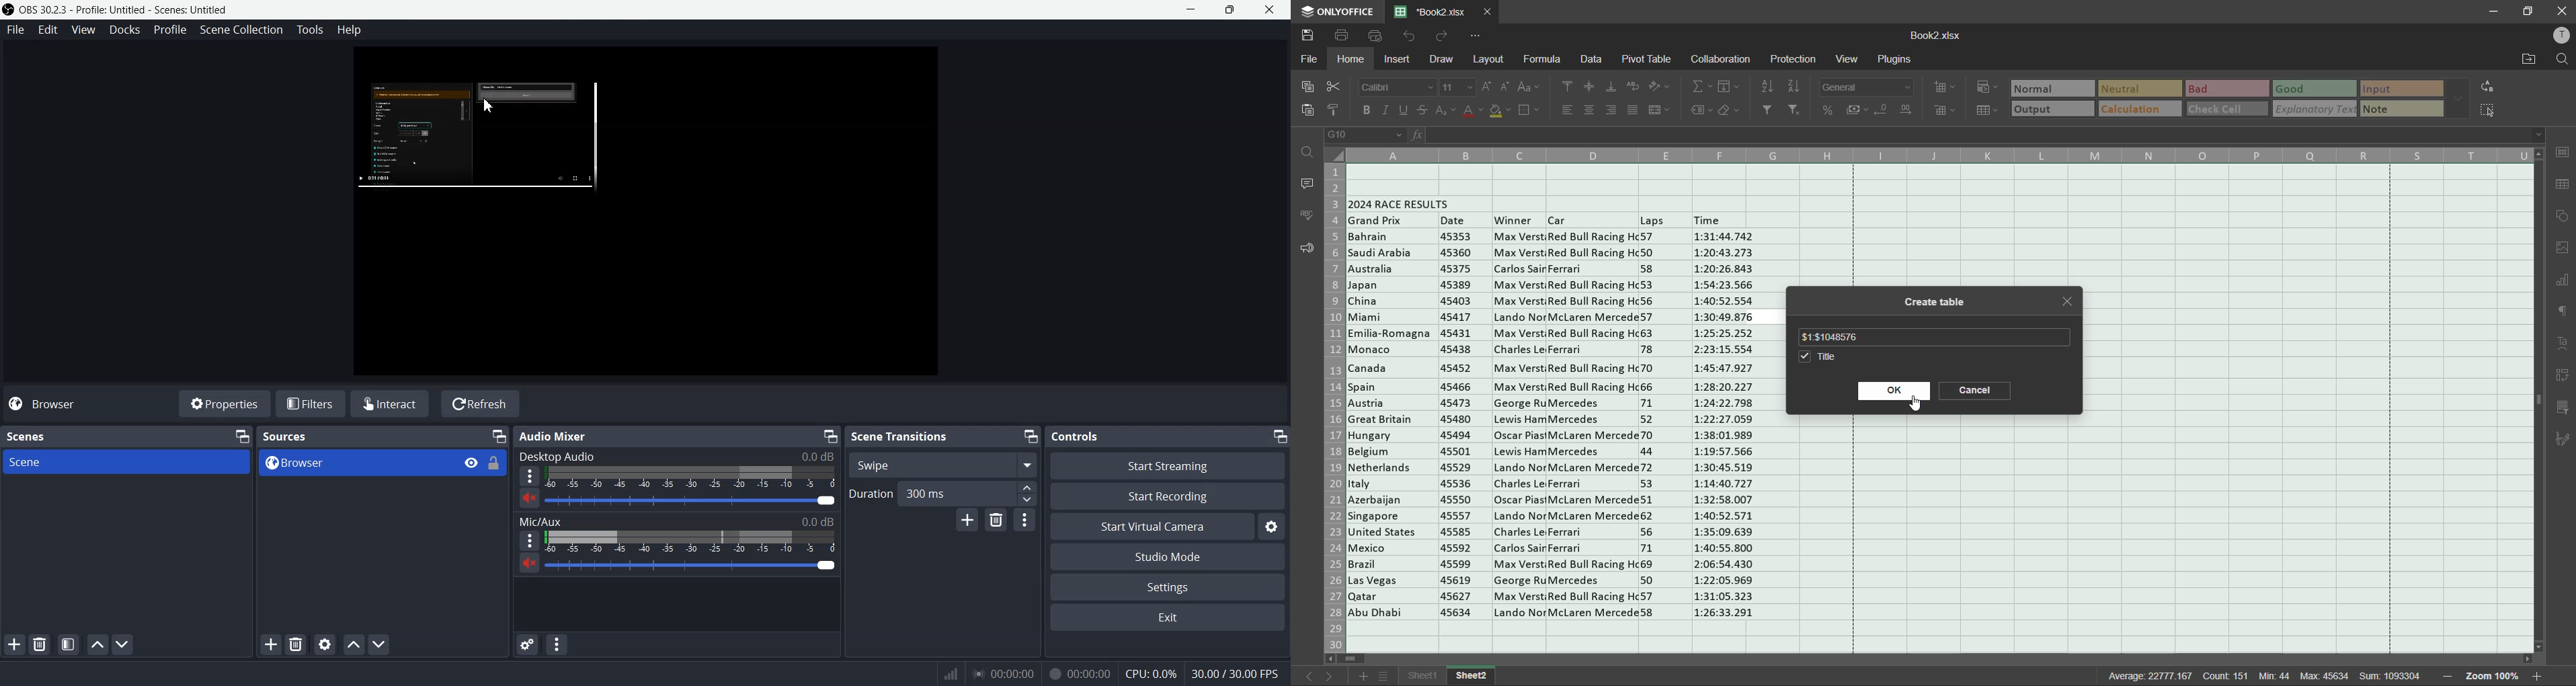 The image size is (2576, 700). What do you see at coordinates (1396, 88) in the screenshot?
I see `font style` at bounding box center [1396, 88].